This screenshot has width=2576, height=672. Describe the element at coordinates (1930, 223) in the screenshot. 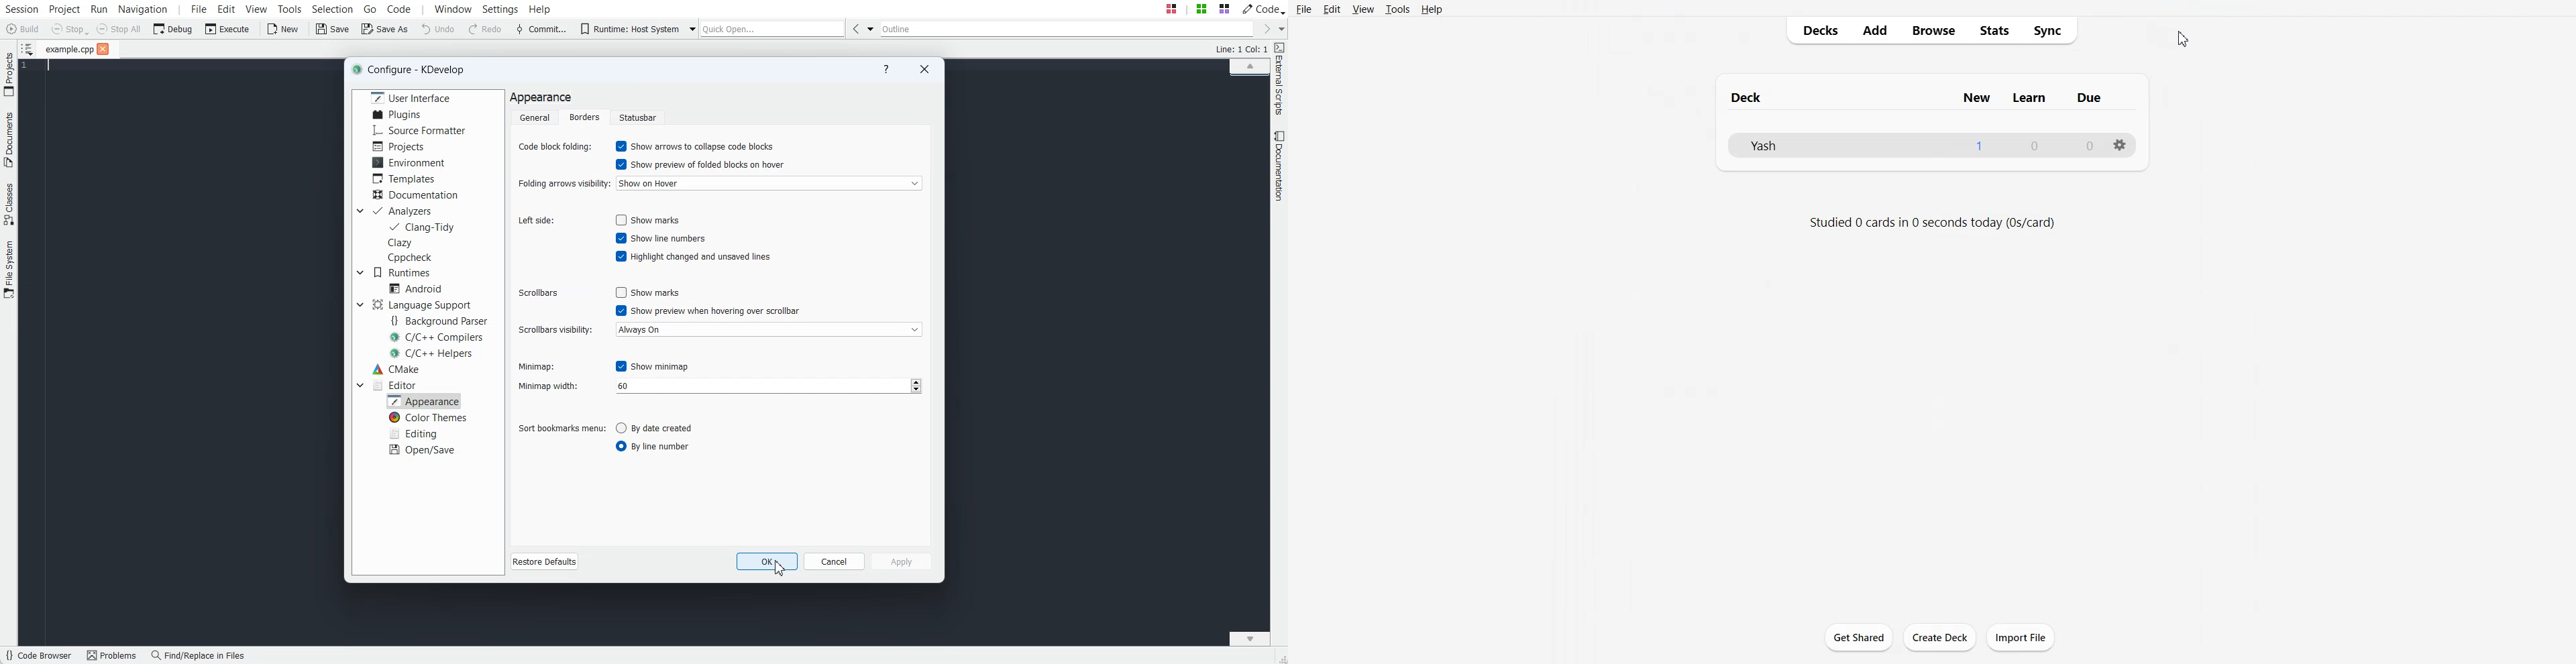

I see `Text 2` at that location.